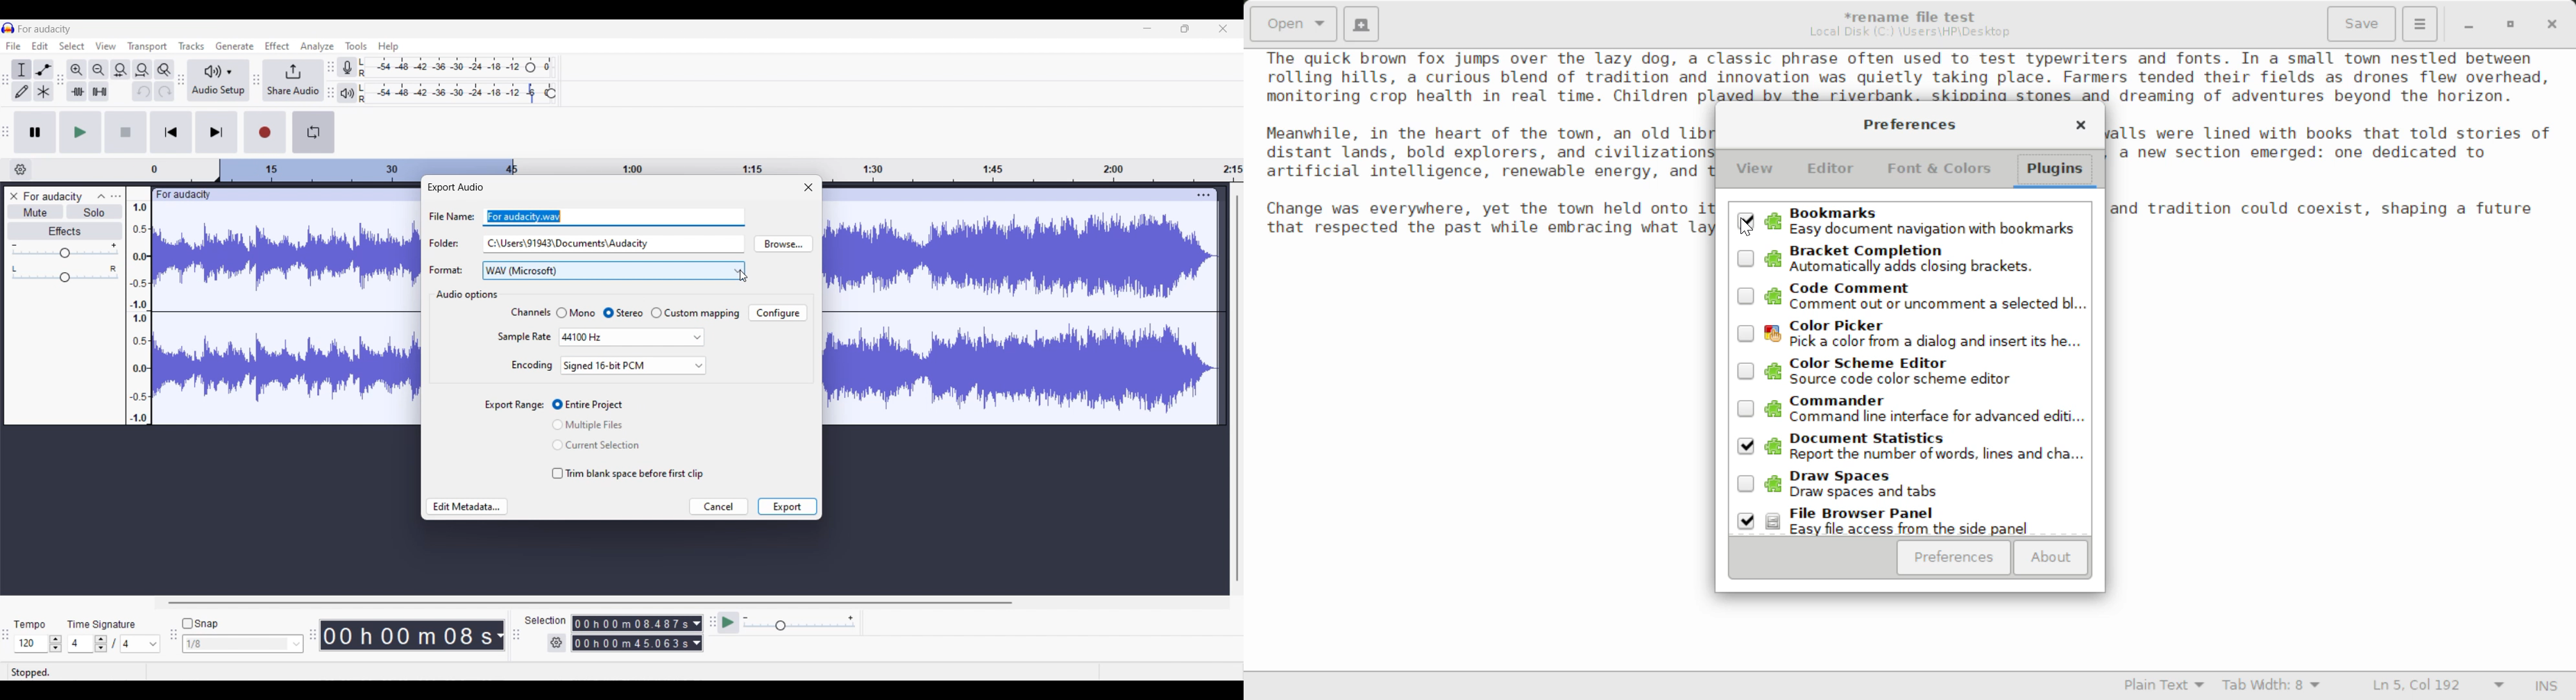  What do you see at coordinates (266, 132) in the screenshot?
I see `Record/Record new track` at bounding box center [266, 132].